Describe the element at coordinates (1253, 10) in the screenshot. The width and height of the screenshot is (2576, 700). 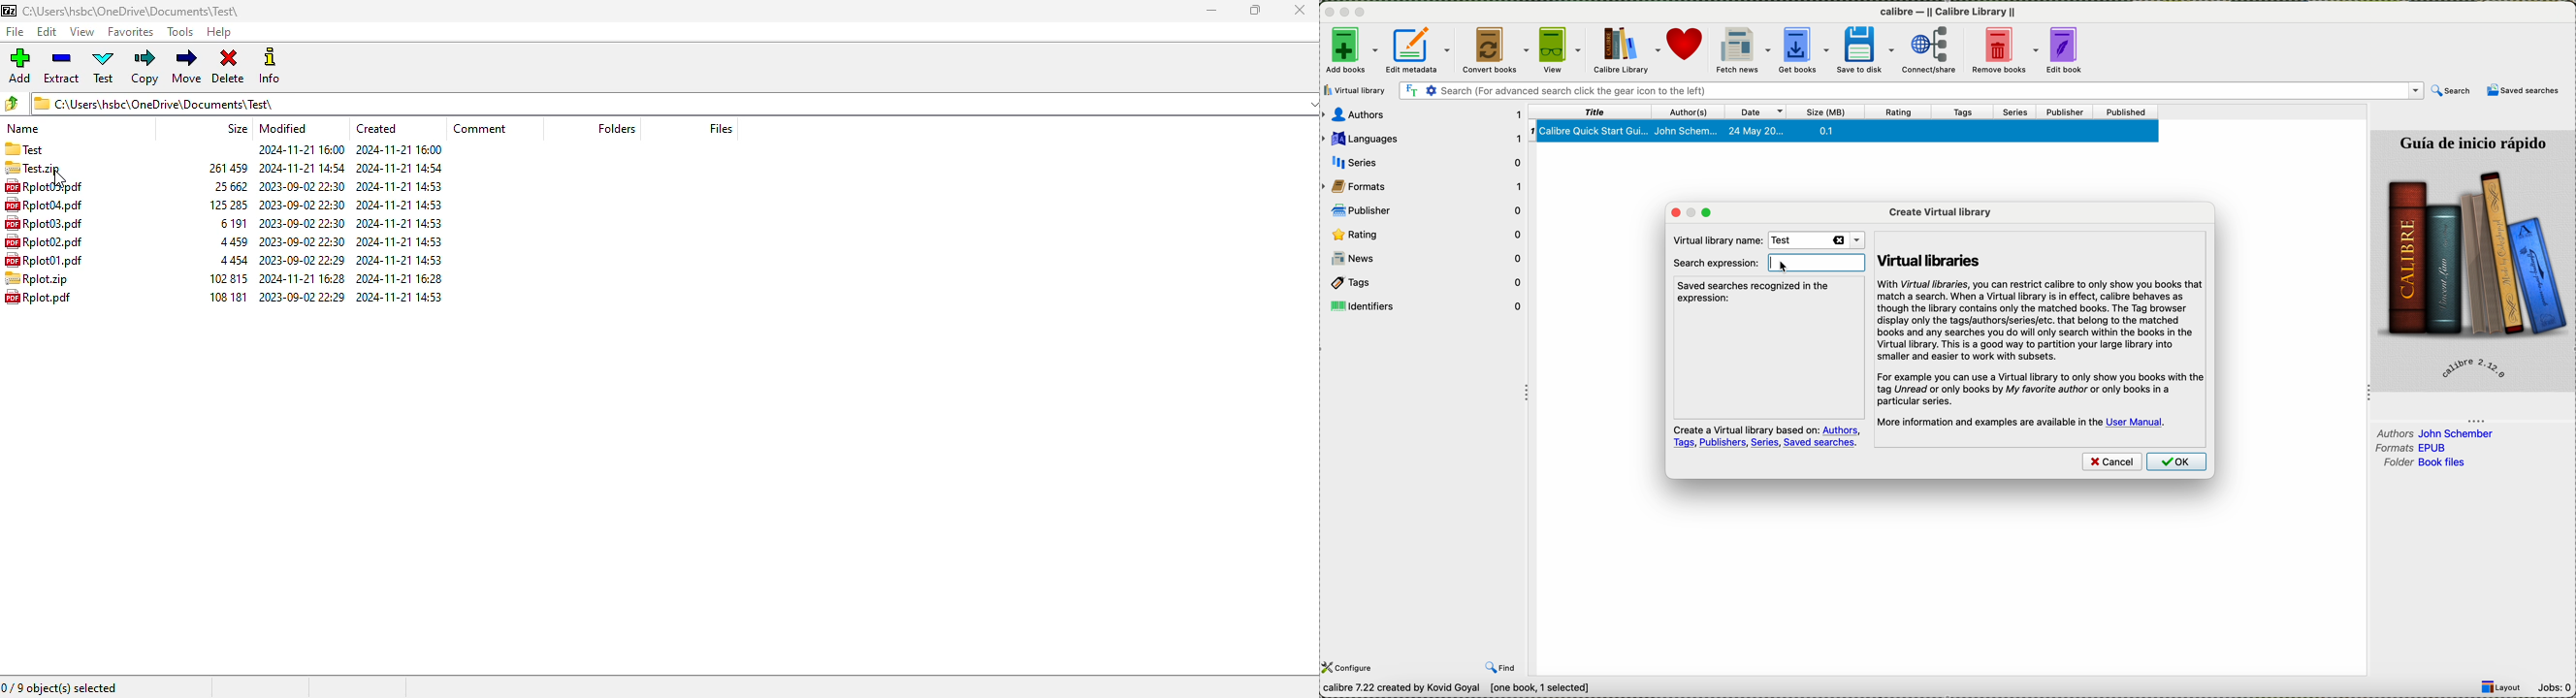
I see `maximize` at that location.